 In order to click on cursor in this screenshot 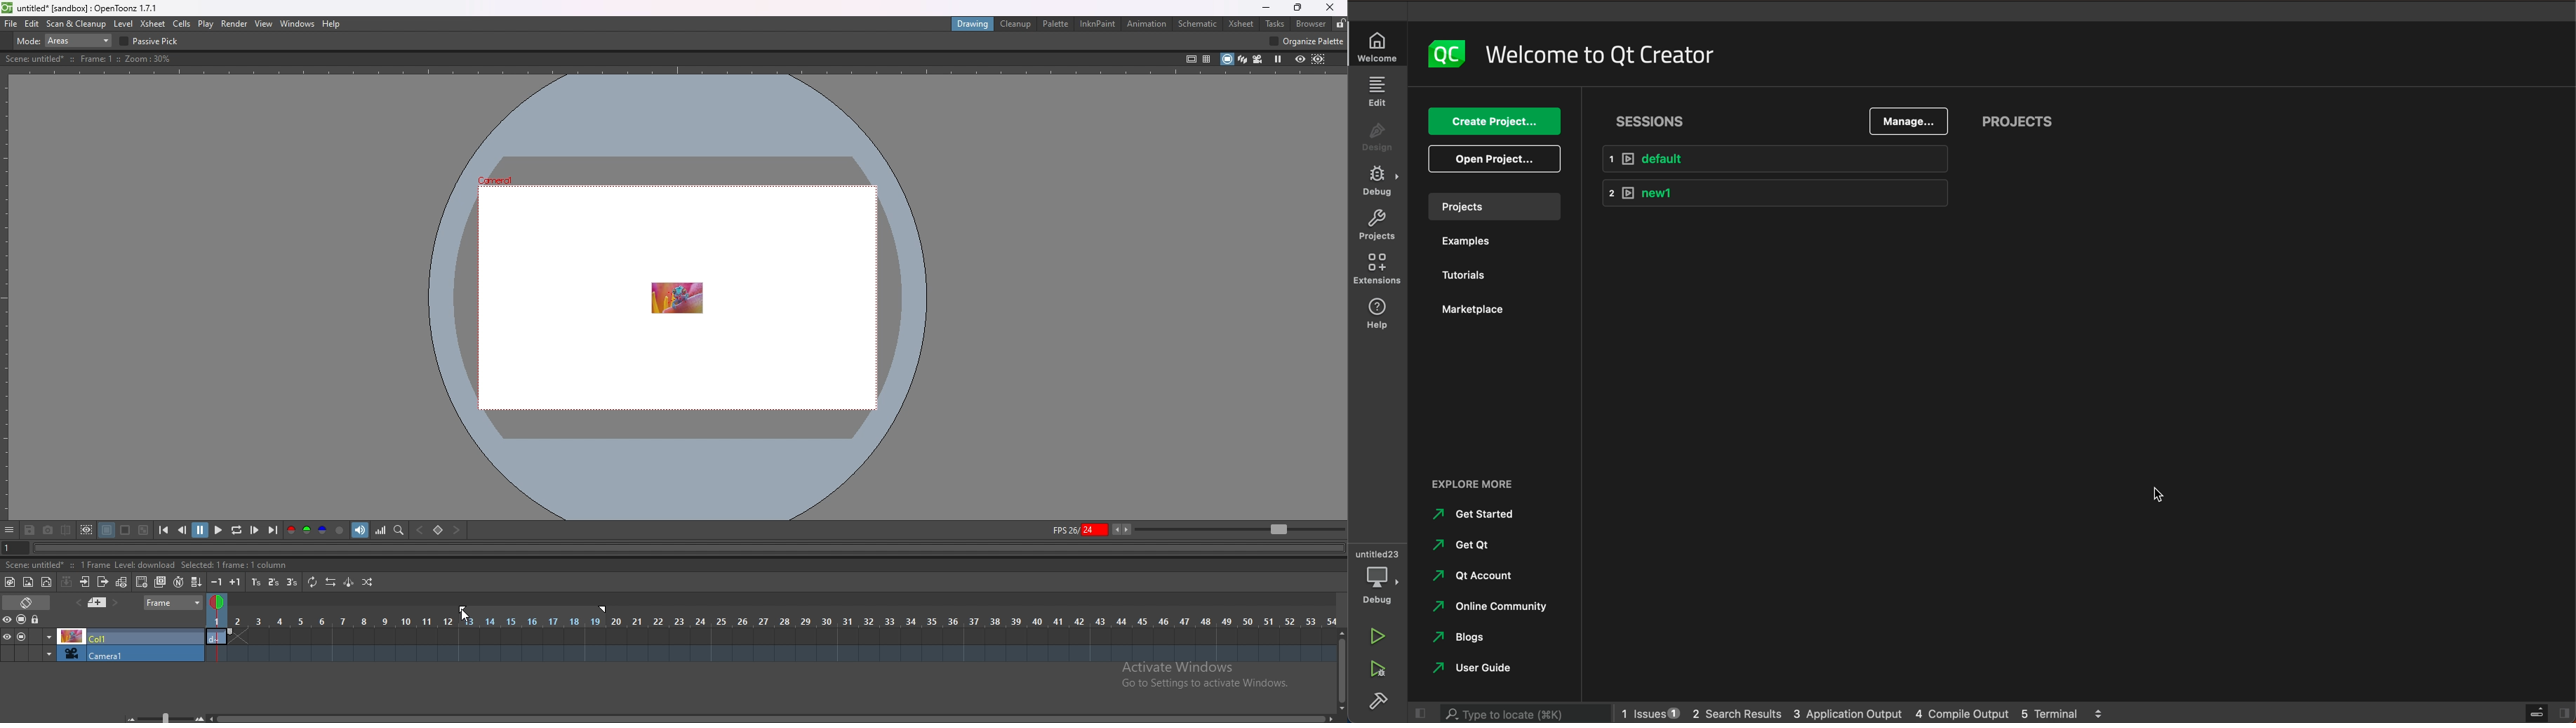, I will do `click(2158, 493)`.